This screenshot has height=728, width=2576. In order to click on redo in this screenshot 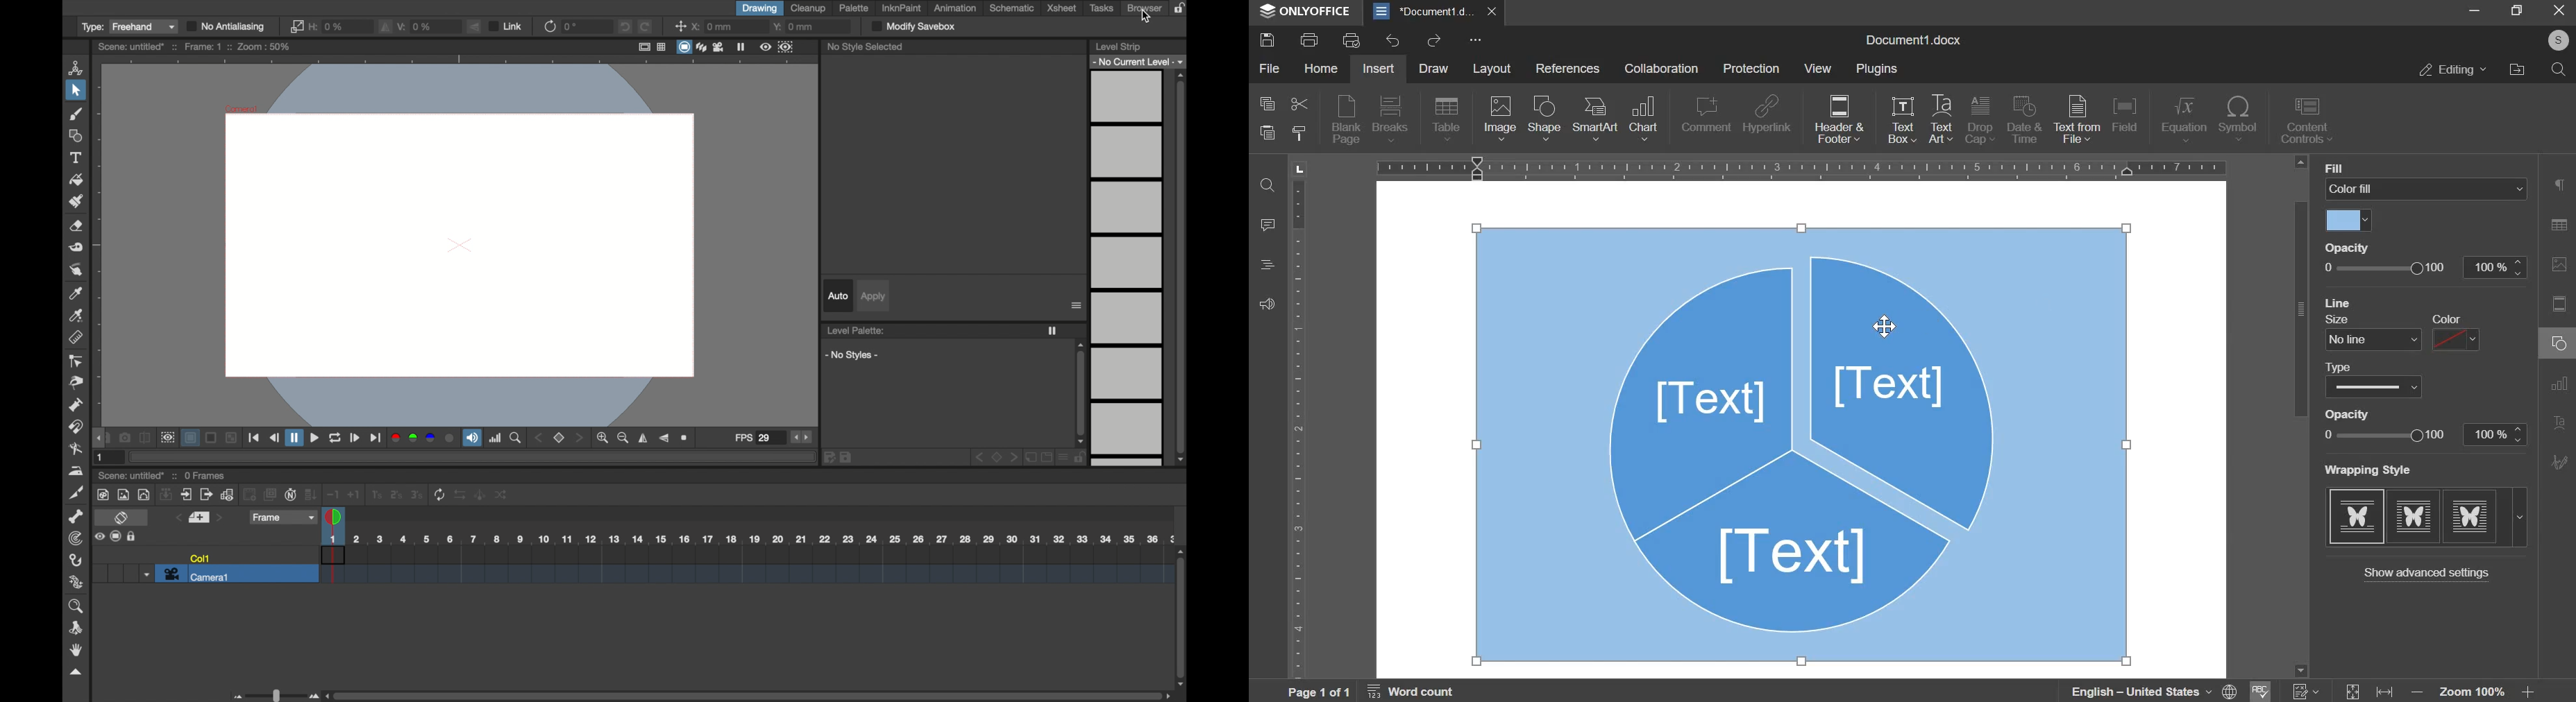, I will do `click(1436, 40)`.